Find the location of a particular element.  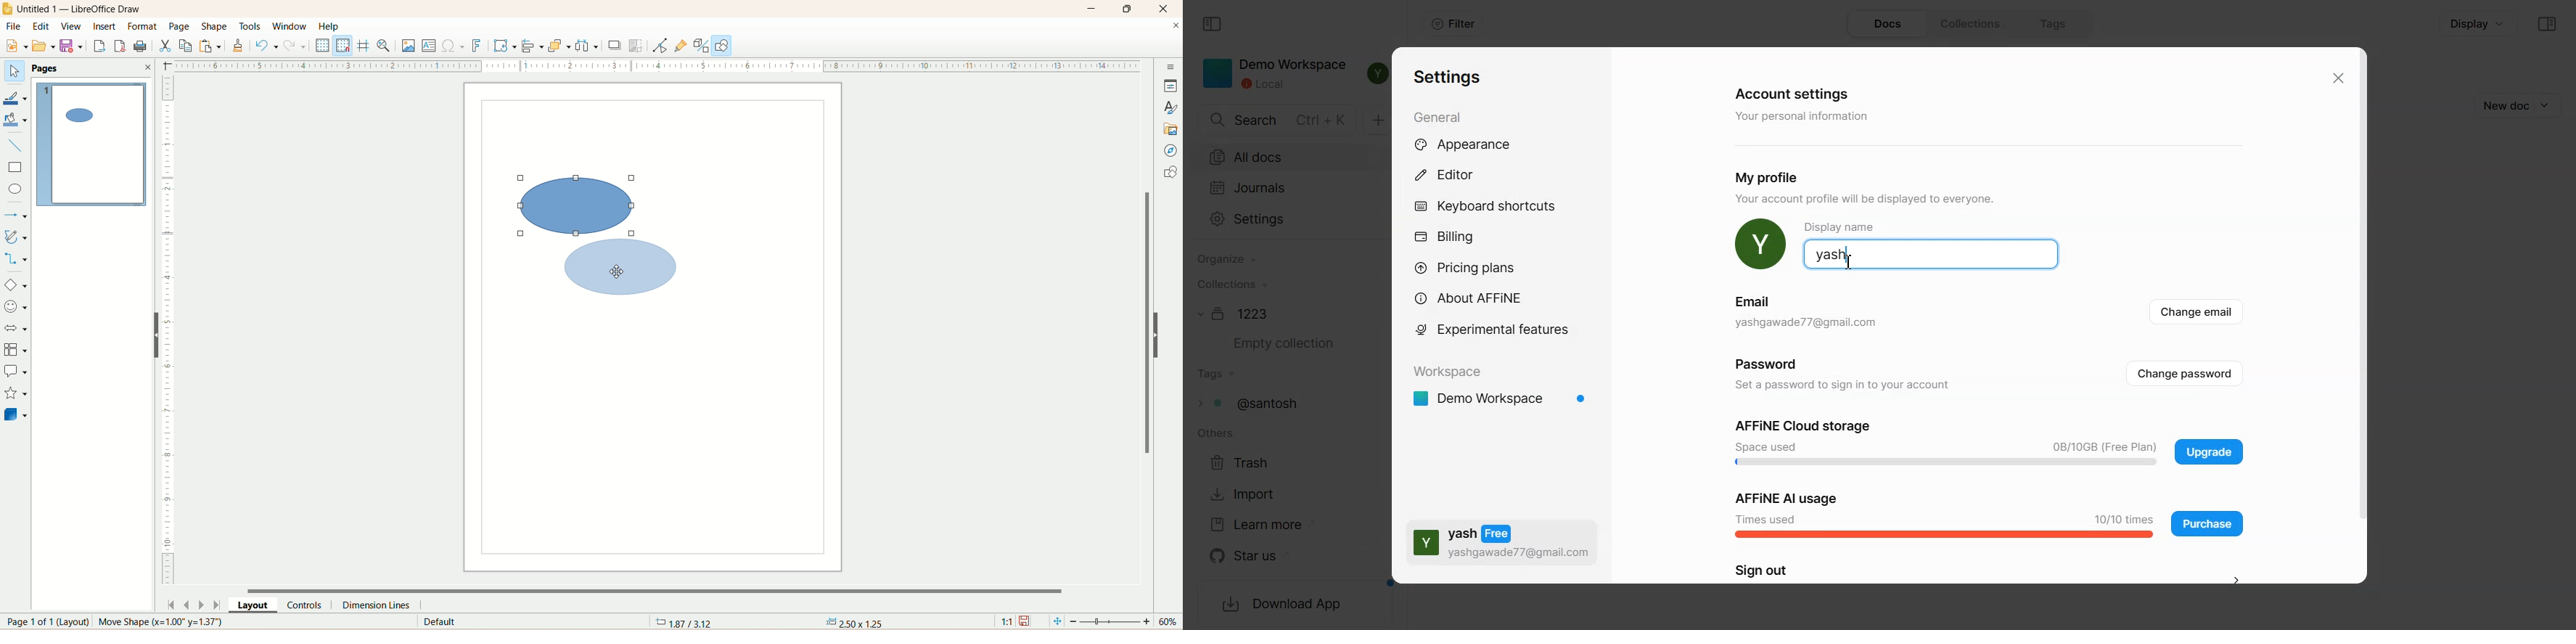

special character is located at coordinates (452, 46).